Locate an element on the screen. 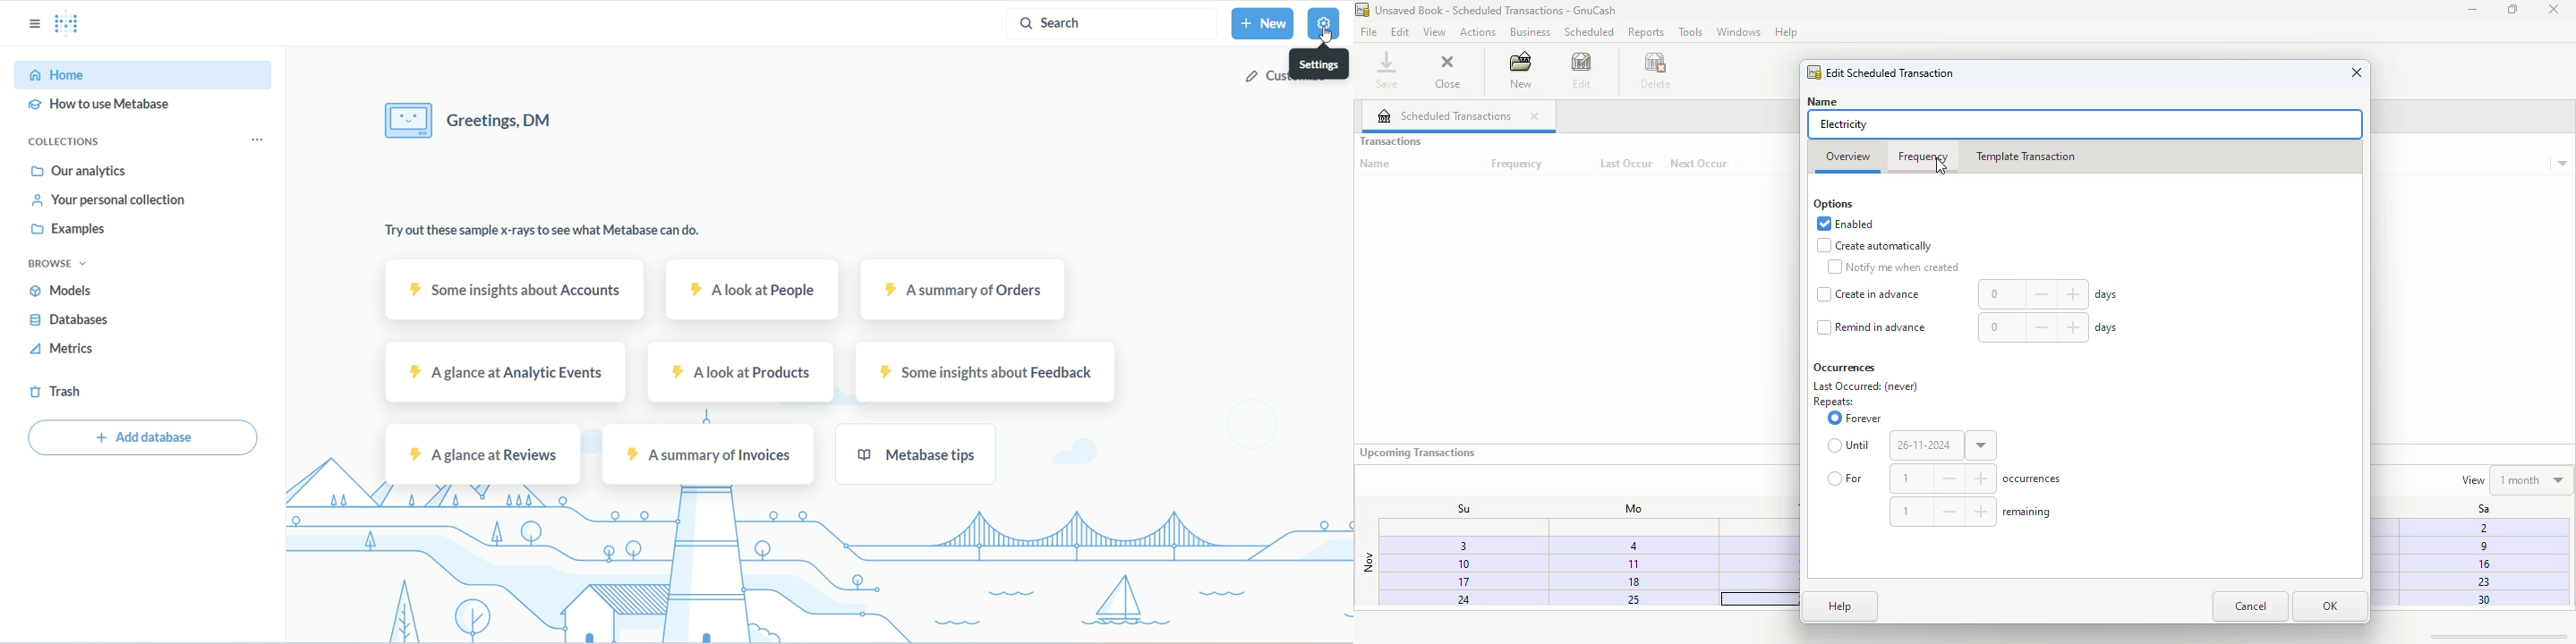 This screenshot has height=644, width=2576. Sa is located at coordinates (2474, 509).